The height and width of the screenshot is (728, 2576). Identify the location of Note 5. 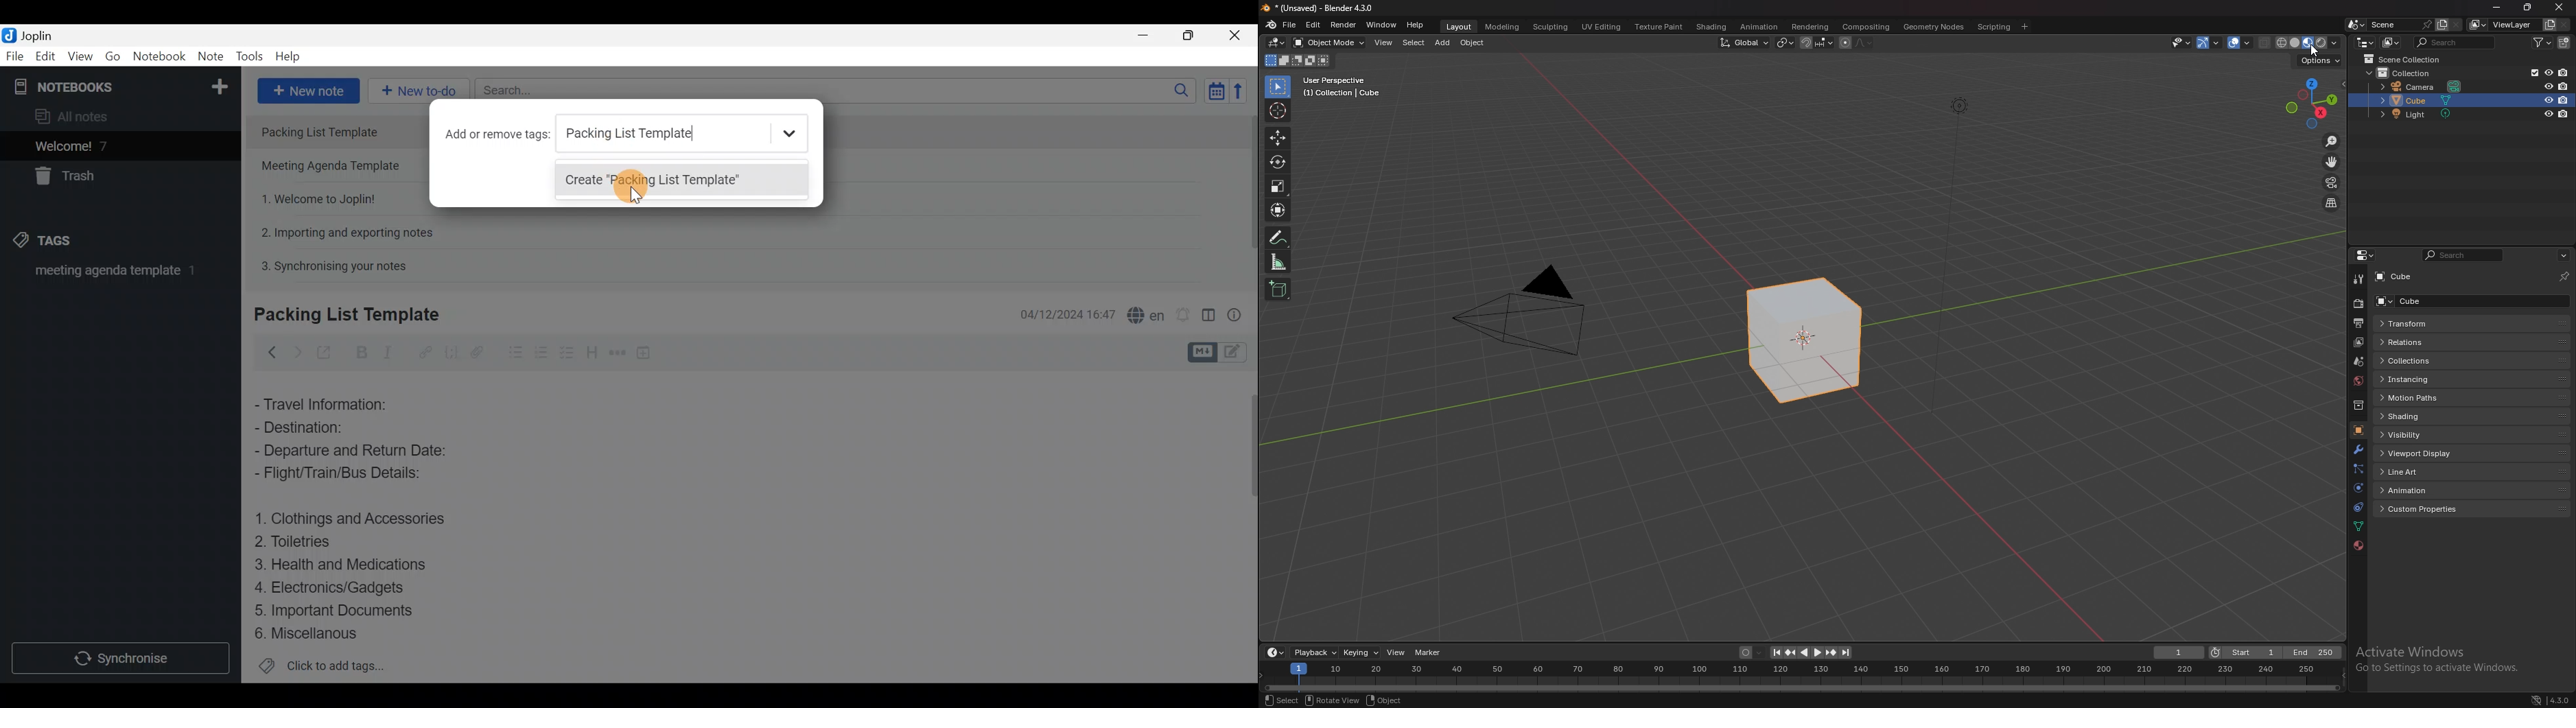
(329, 264).